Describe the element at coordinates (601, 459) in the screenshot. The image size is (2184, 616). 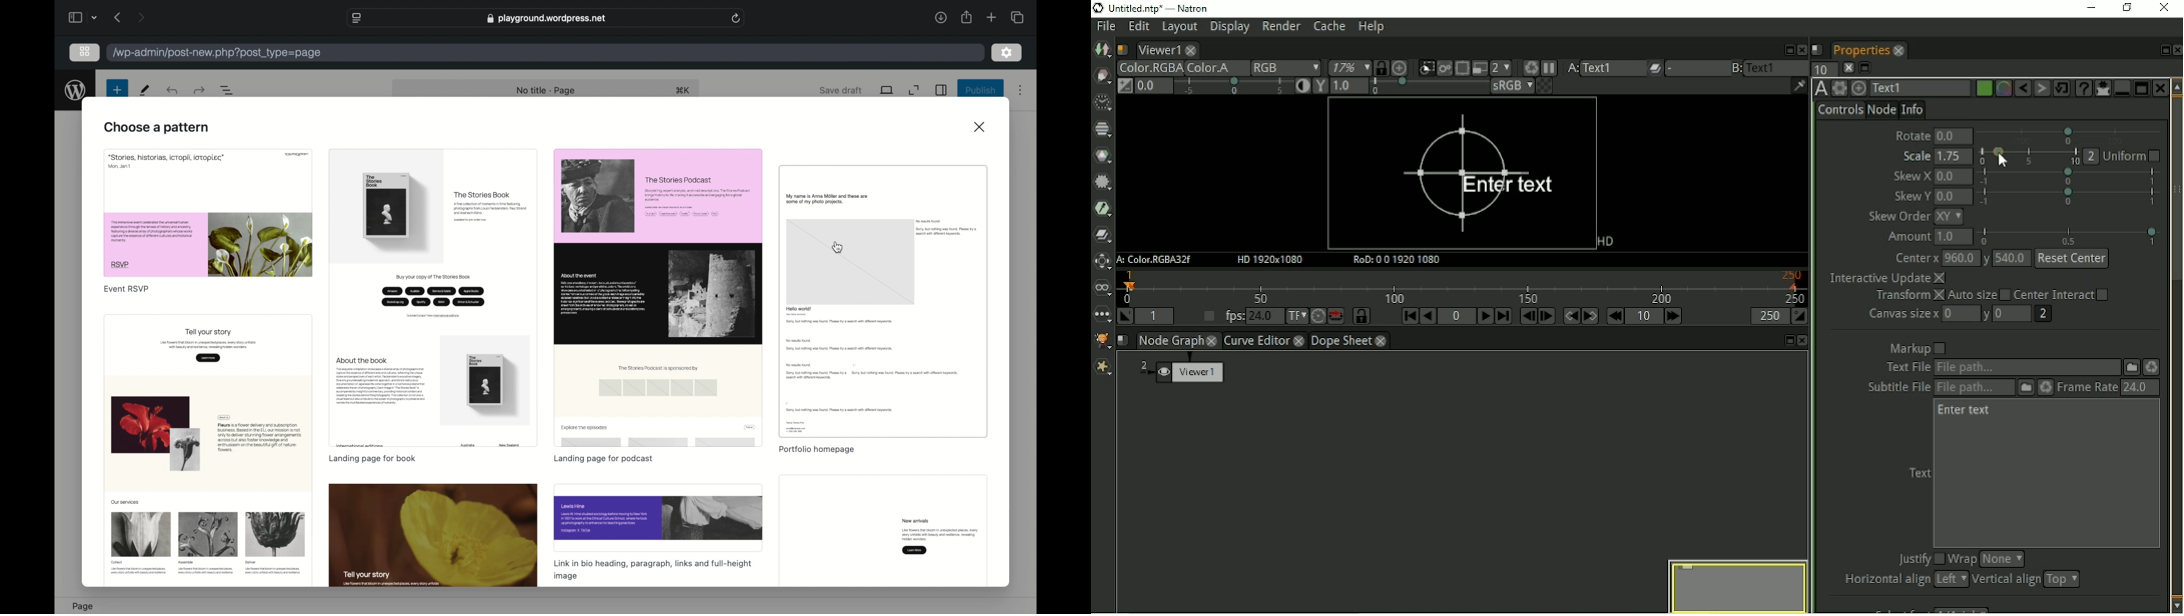
I see `landing page for podcast` at that location.